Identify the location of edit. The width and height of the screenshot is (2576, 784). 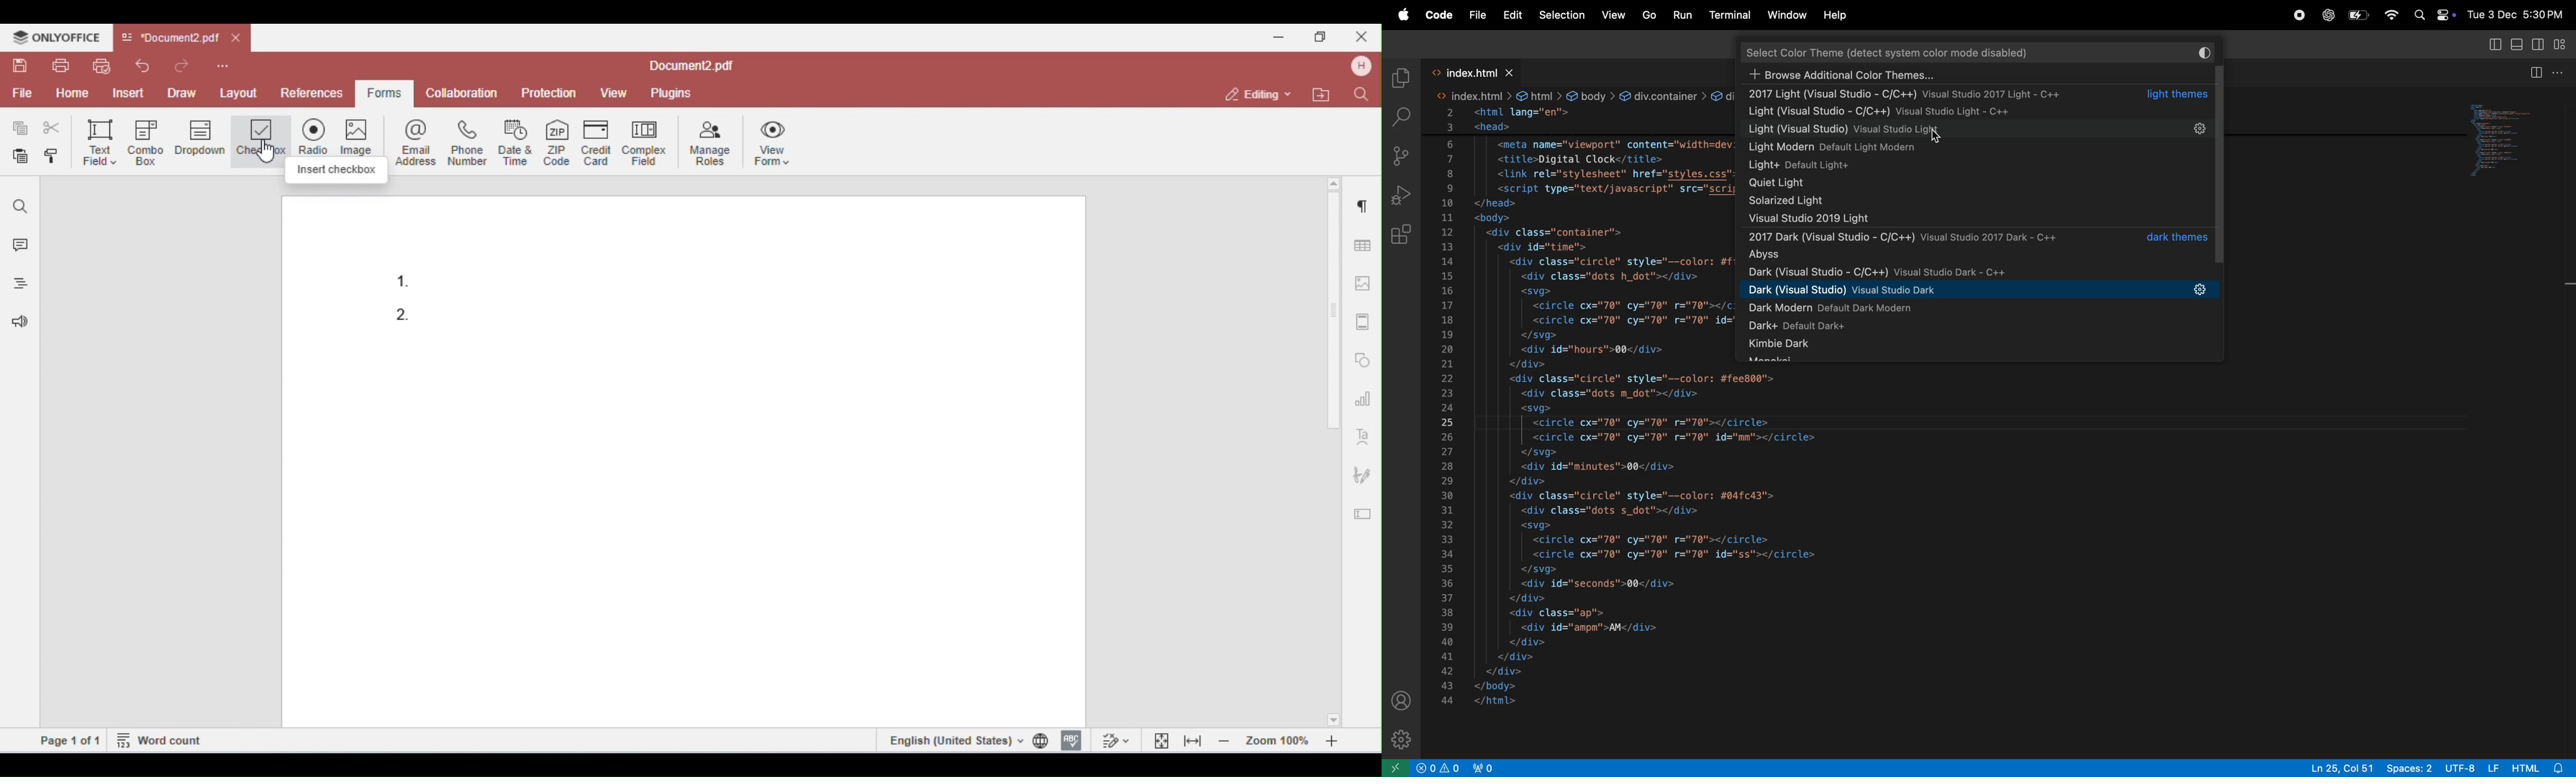
(1512, 15).